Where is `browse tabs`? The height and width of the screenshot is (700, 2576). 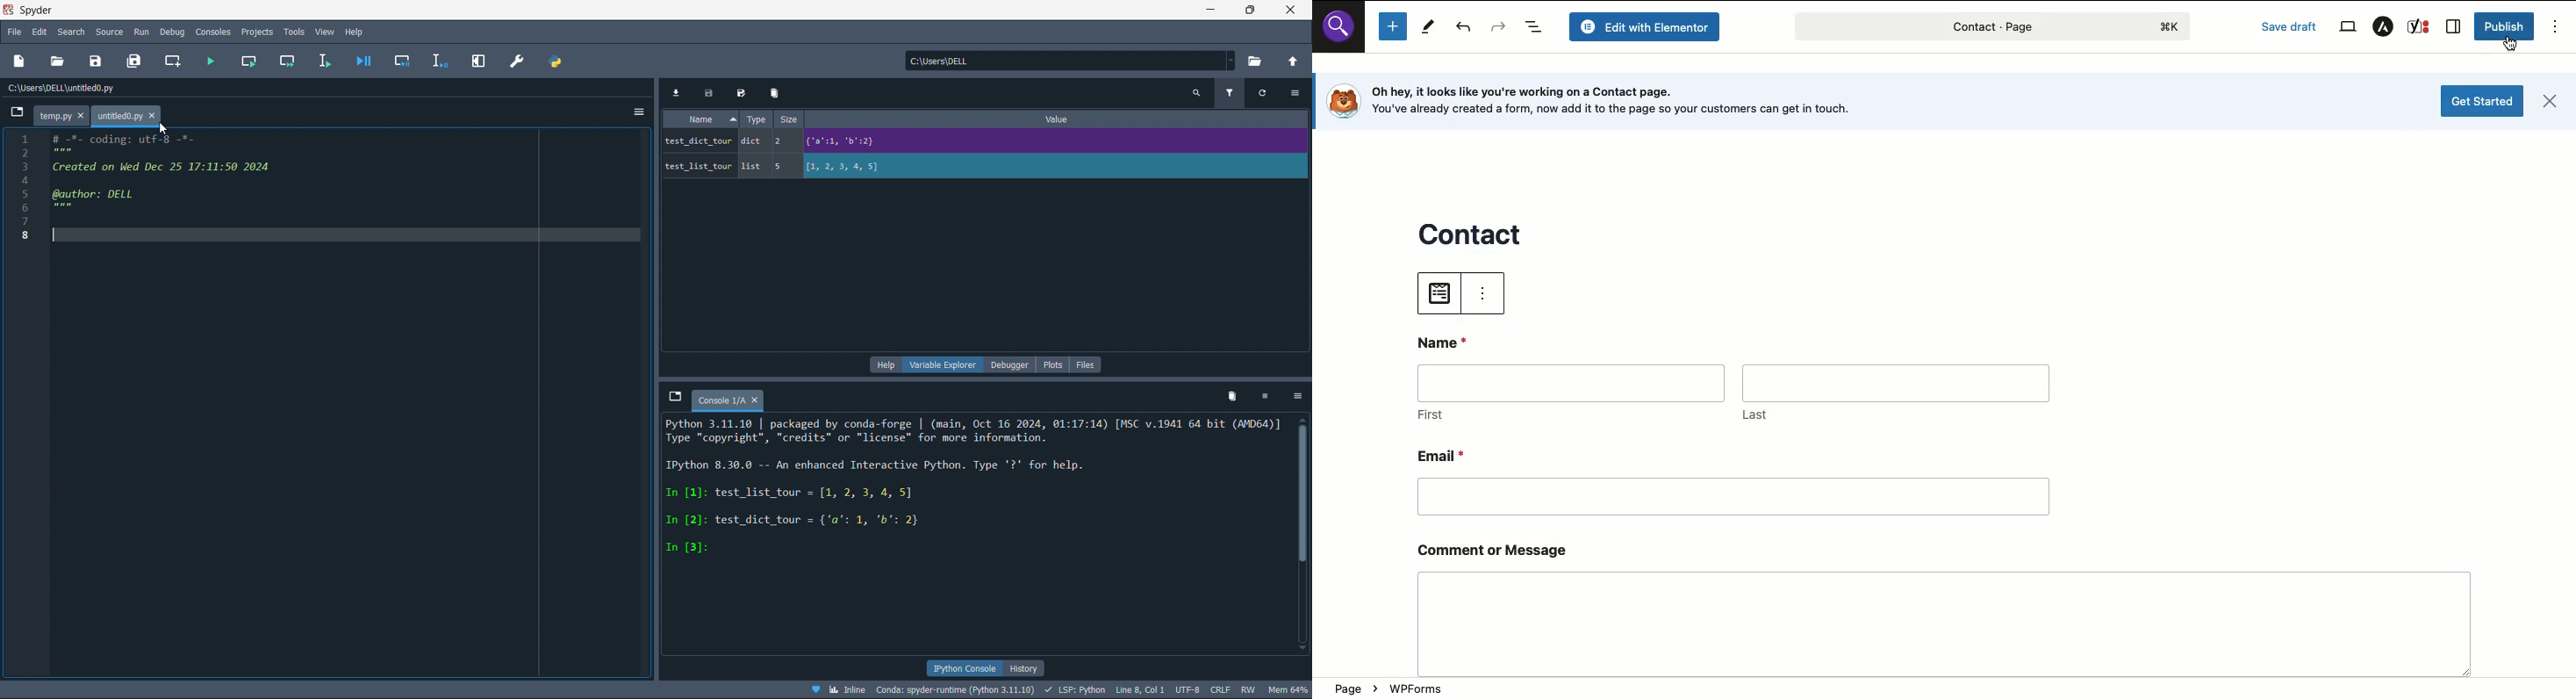
browse tabs is located at coordinates (14, 110).